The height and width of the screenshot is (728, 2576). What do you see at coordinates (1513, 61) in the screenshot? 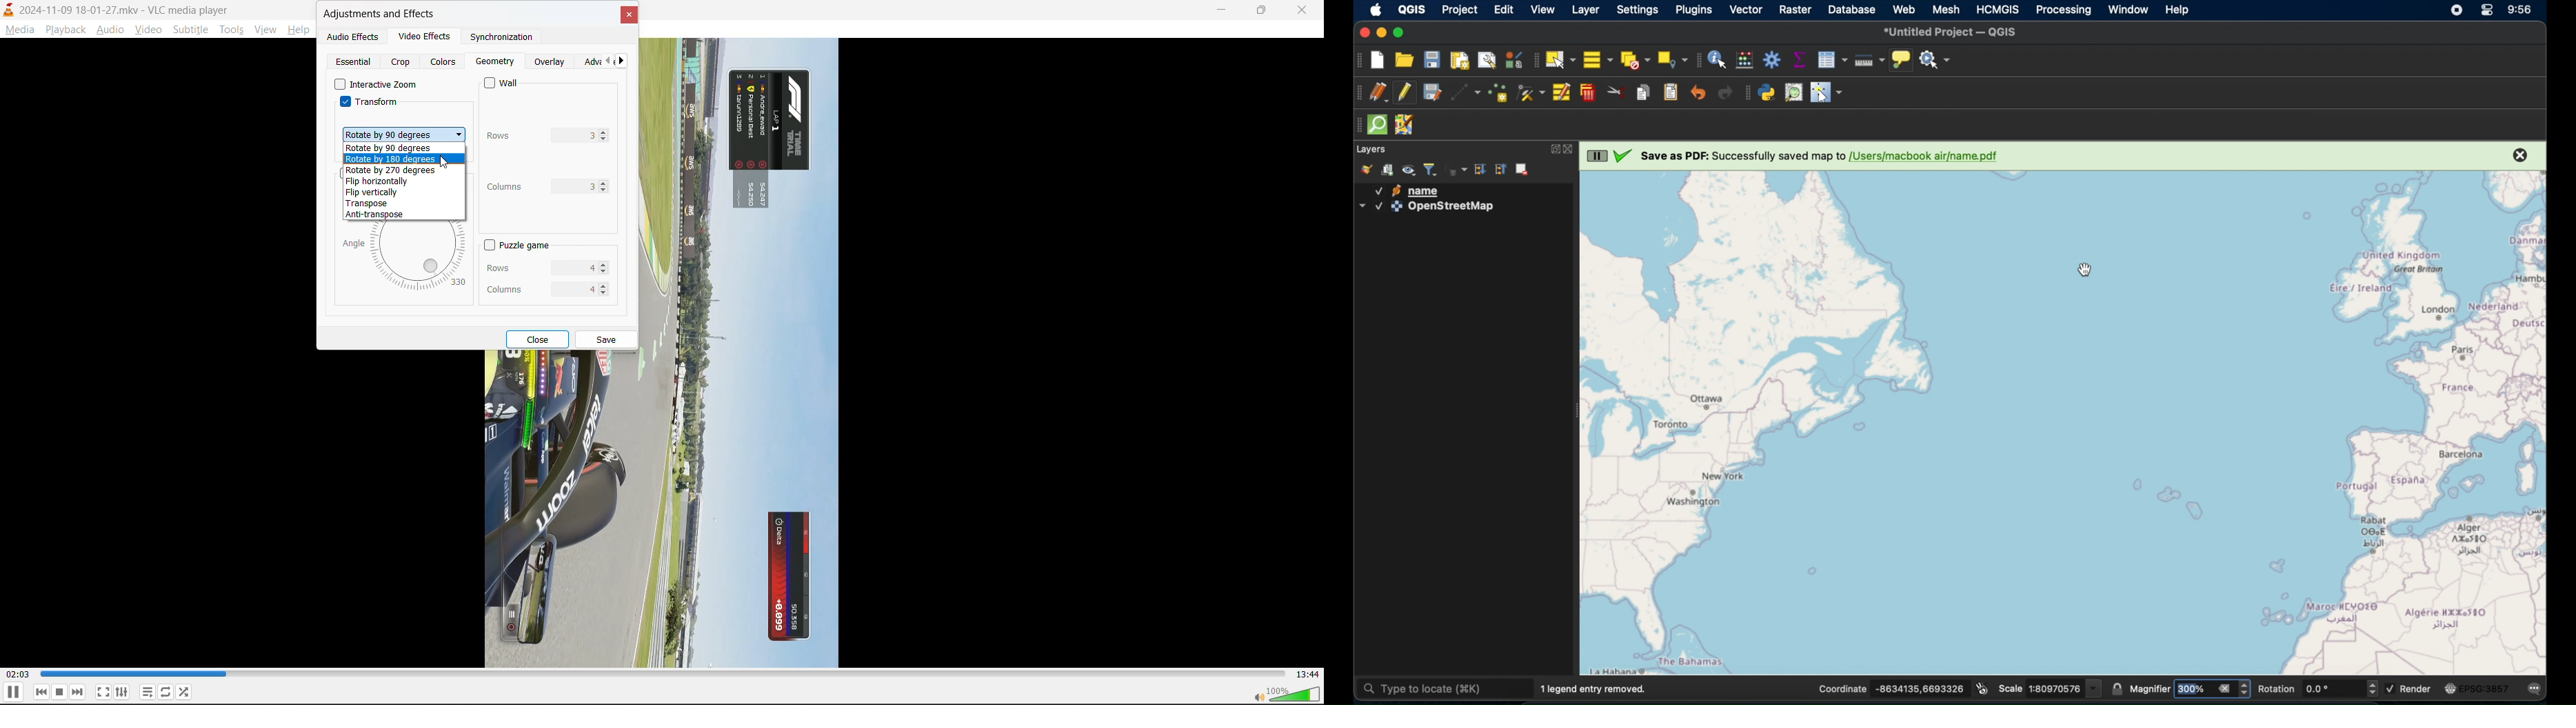
I see `style manager` at bounding box center [1513, 61].